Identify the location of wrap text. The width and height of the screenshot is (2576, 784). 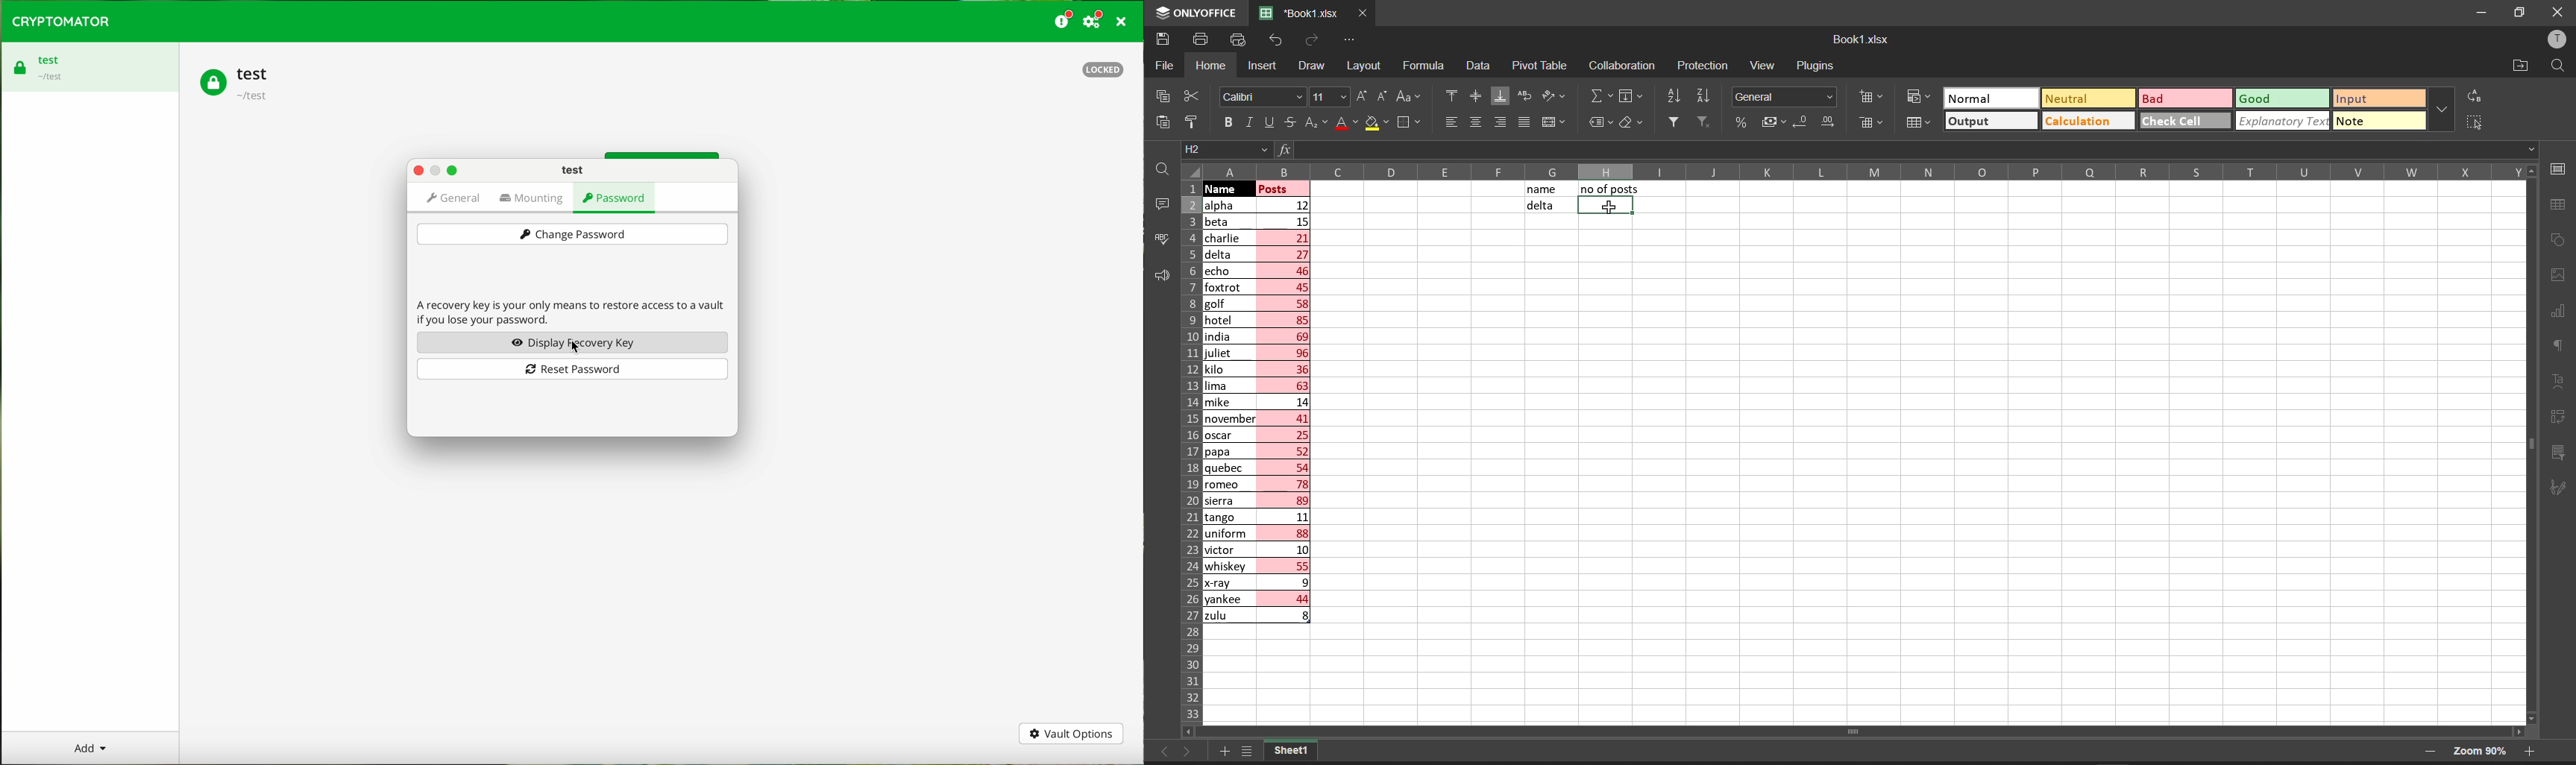
(1529, 98).